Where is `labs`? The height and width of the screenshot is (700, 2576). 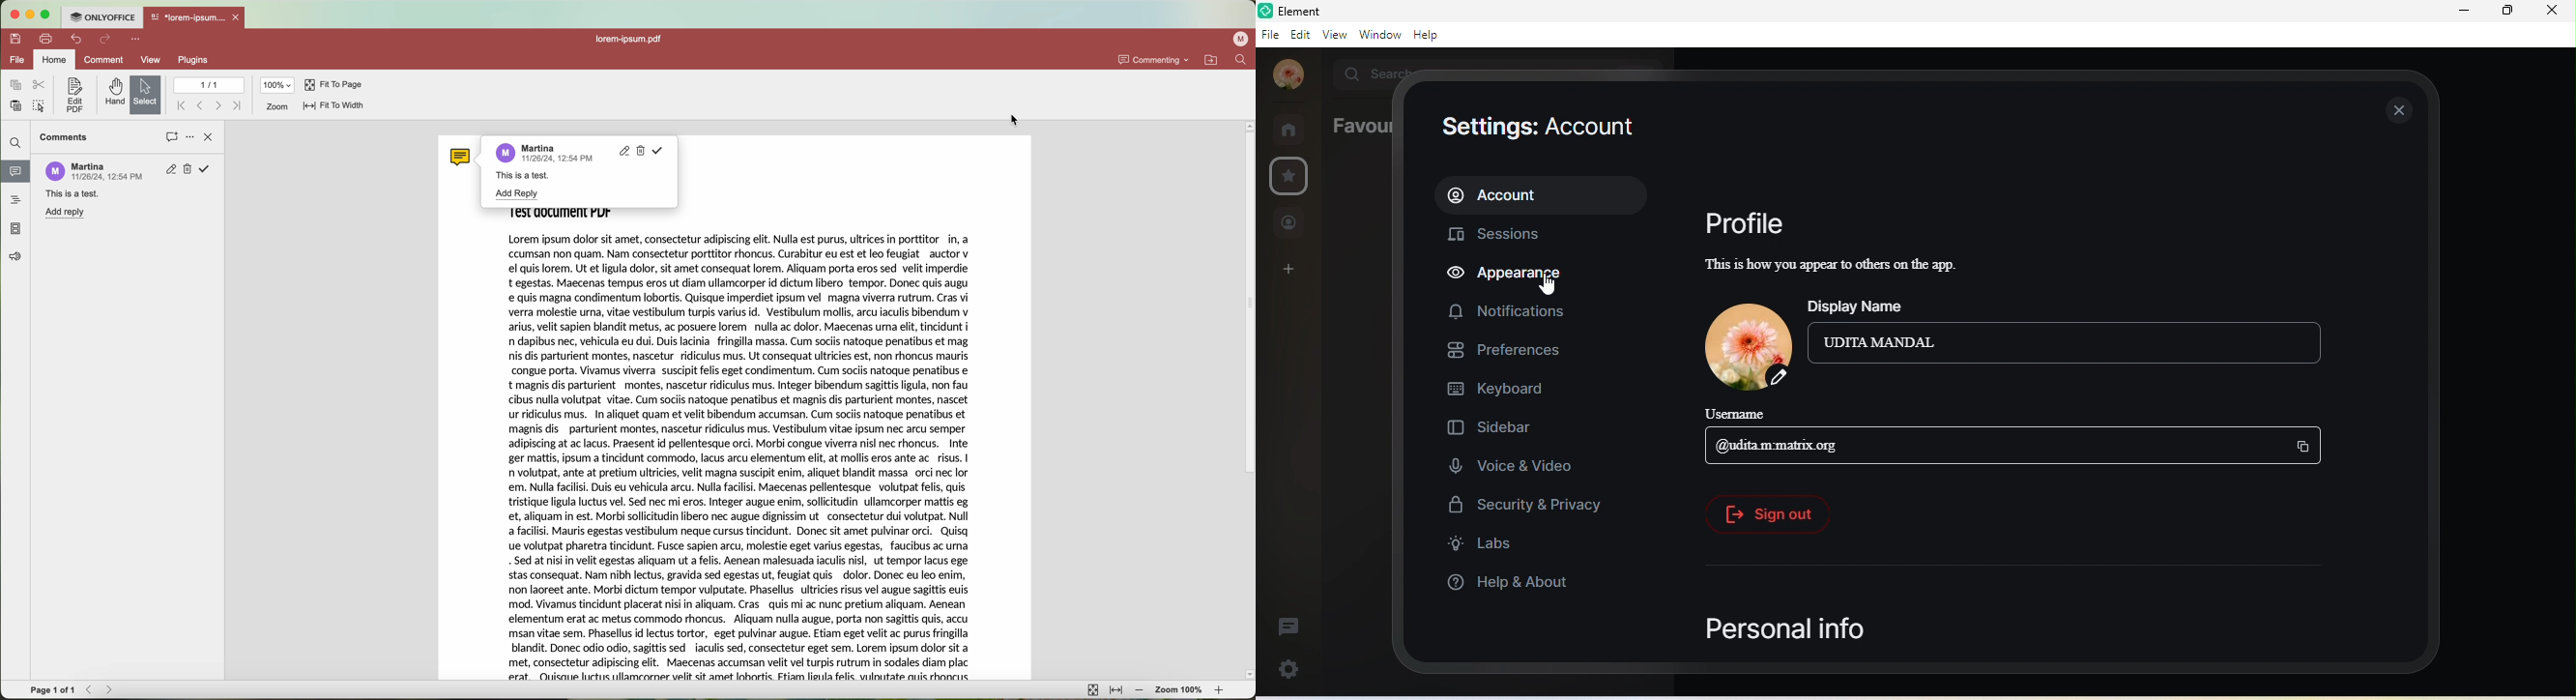 labs is located at coordinates (1486, 547).